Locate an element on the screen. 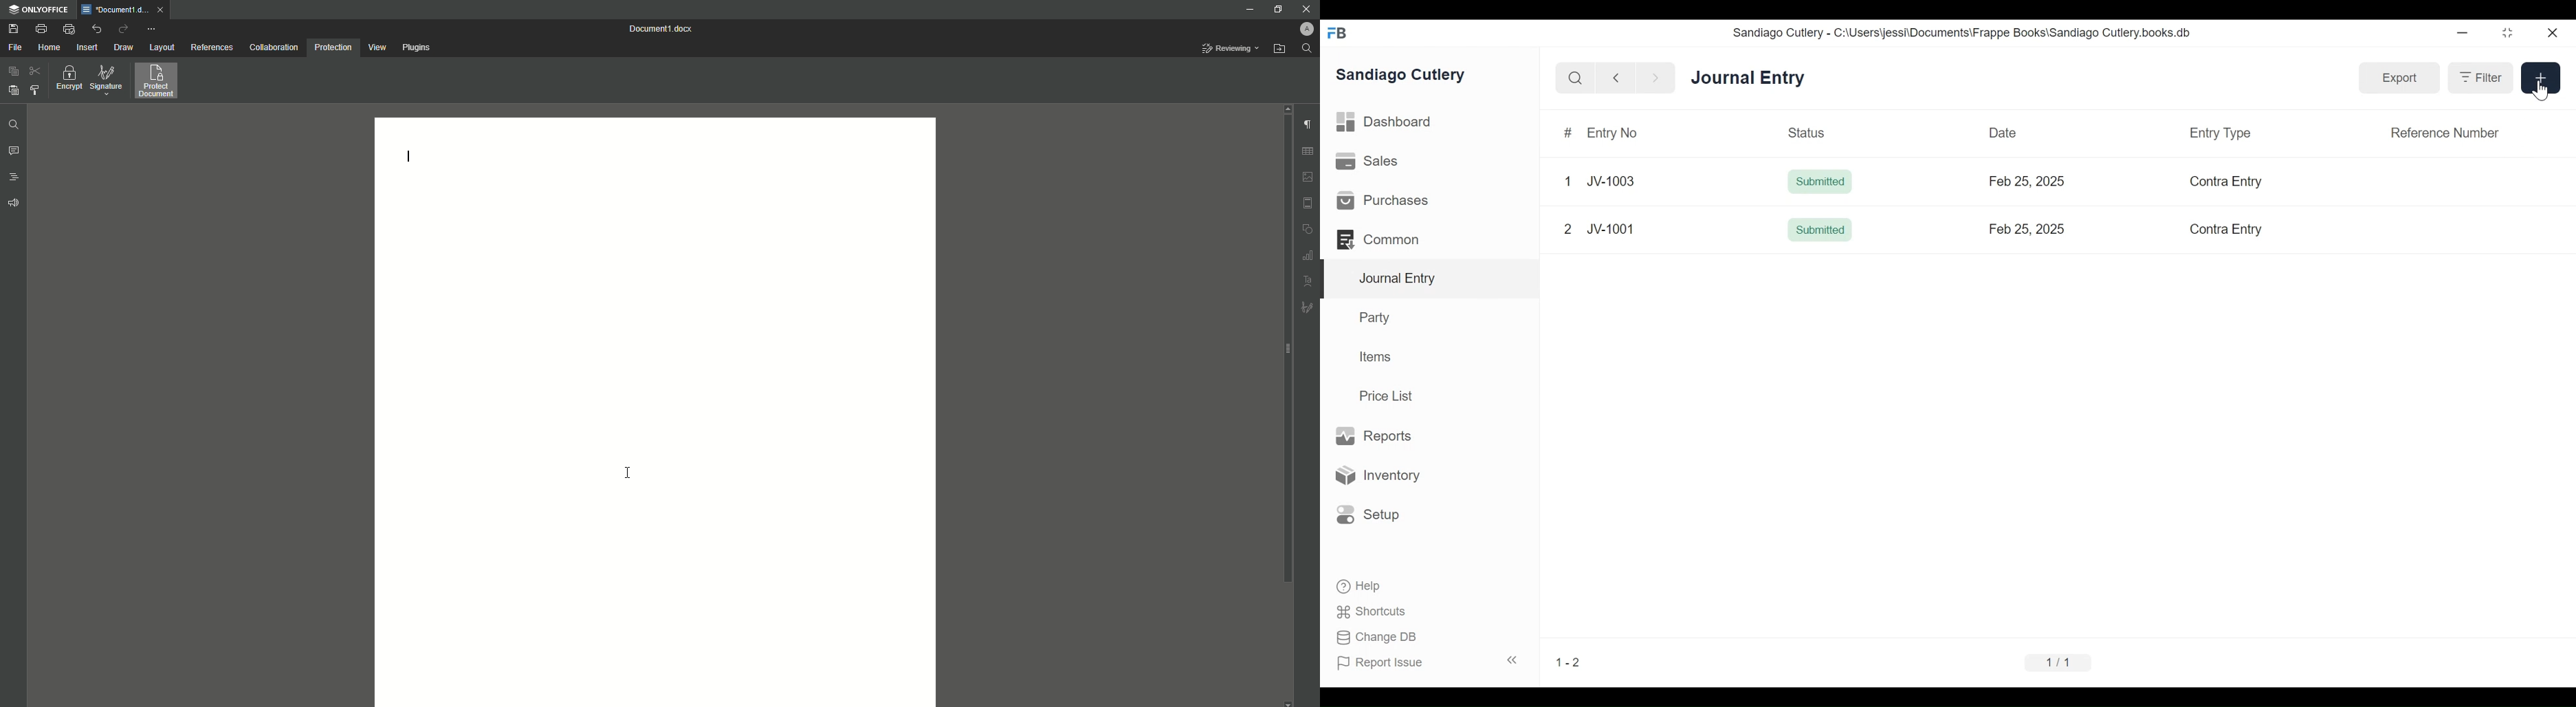 This screenshot has width=2576, height=728. Purchases is located at coordinates (1385, 200).